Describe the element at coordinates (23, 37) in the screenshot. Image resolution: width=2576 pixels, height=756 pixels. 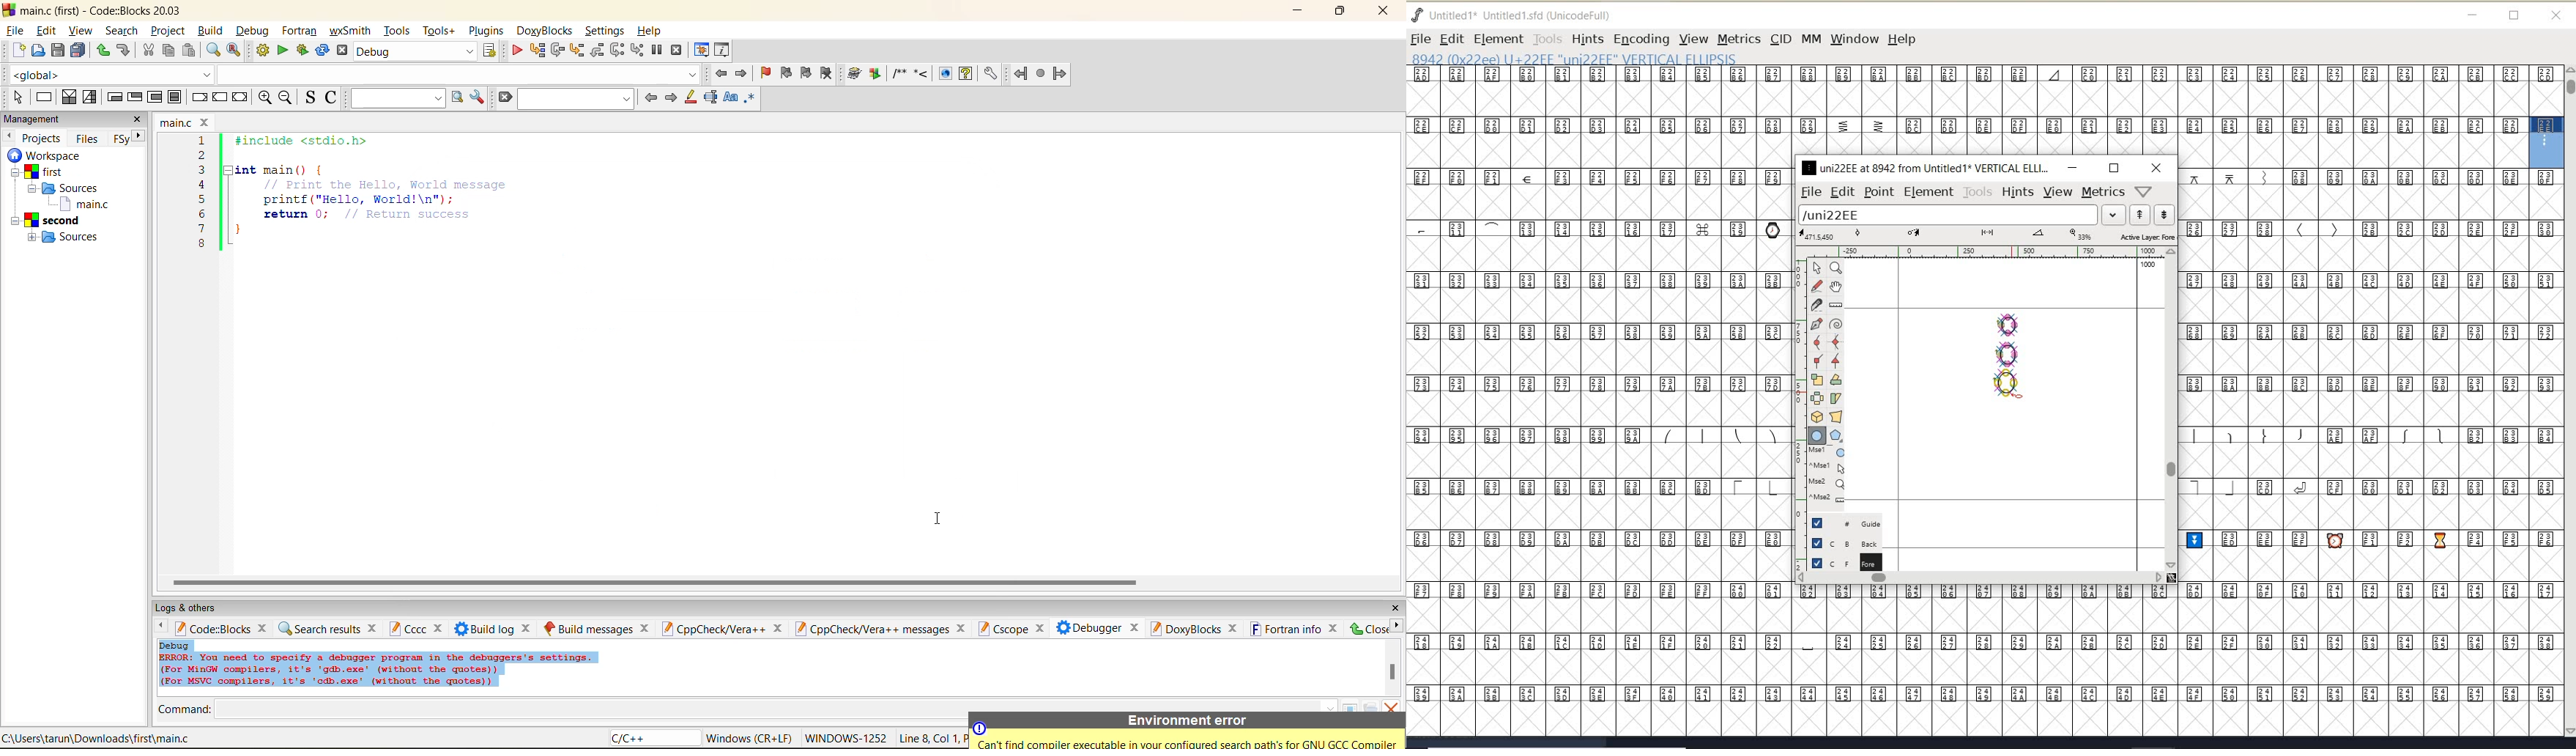
I see `cursor` at that location.